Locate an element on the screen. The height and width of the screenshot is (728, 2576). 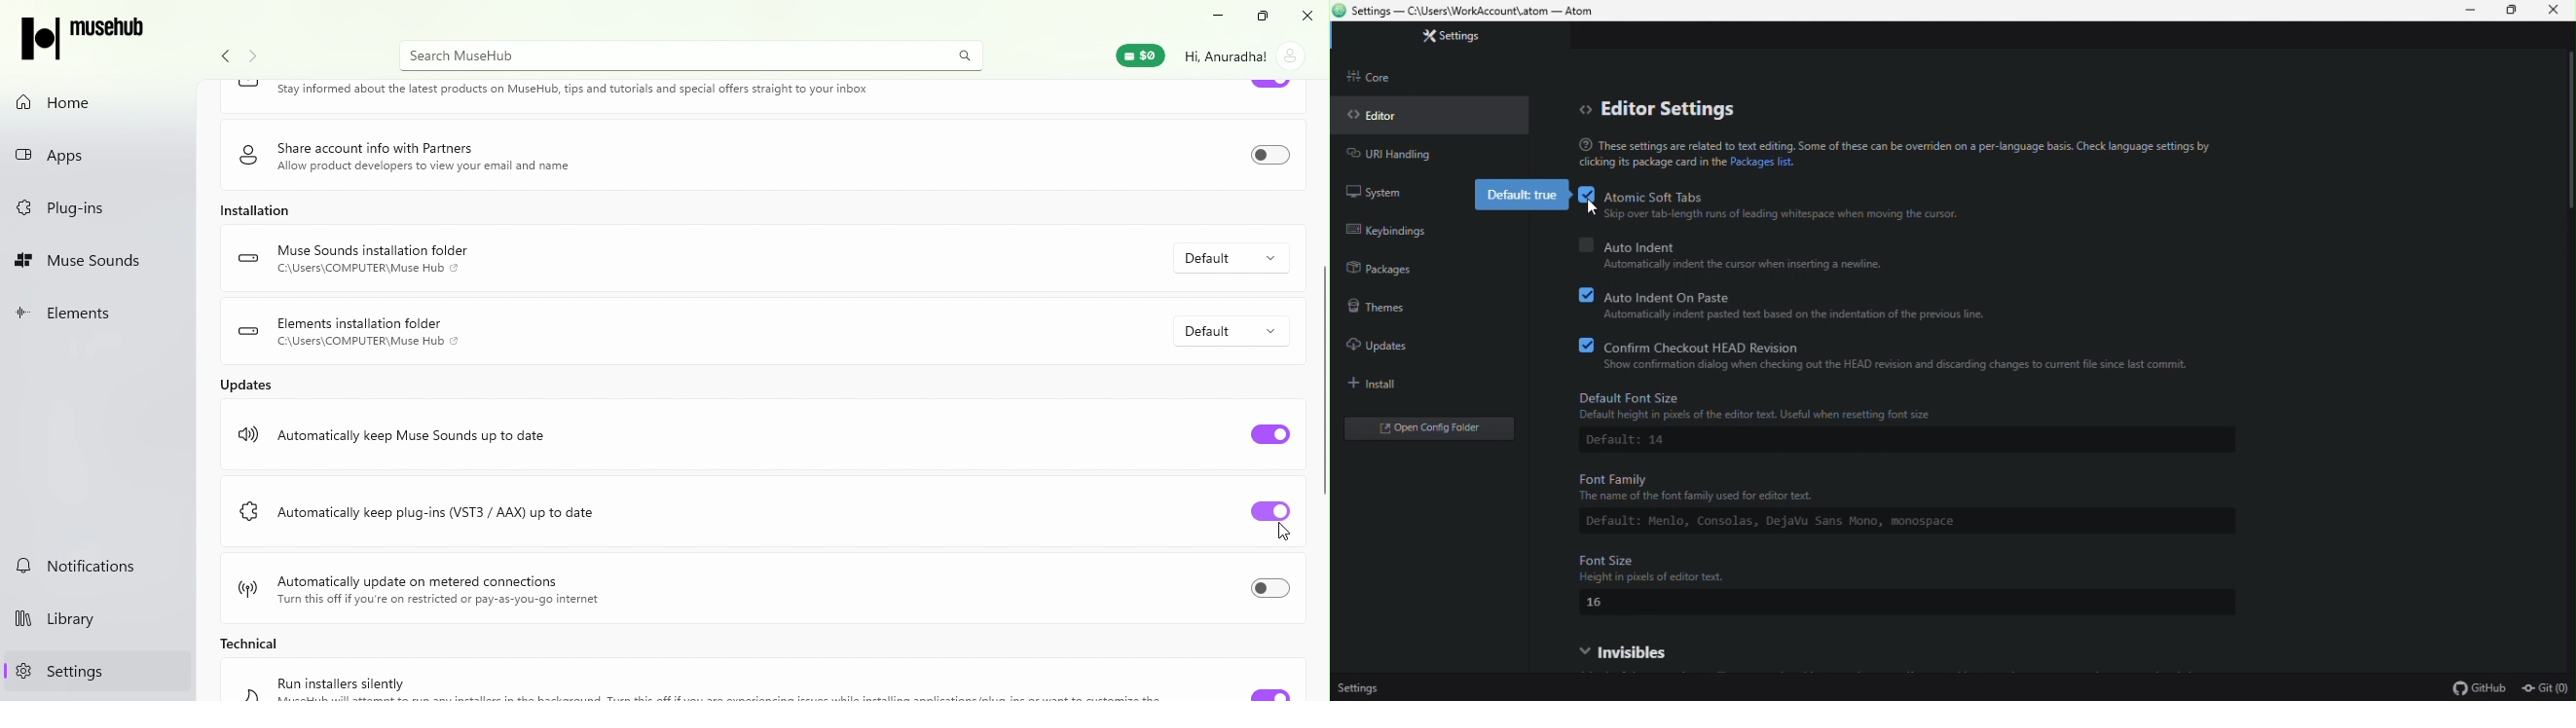
Run installers silently is located at coordinates (343, 682).